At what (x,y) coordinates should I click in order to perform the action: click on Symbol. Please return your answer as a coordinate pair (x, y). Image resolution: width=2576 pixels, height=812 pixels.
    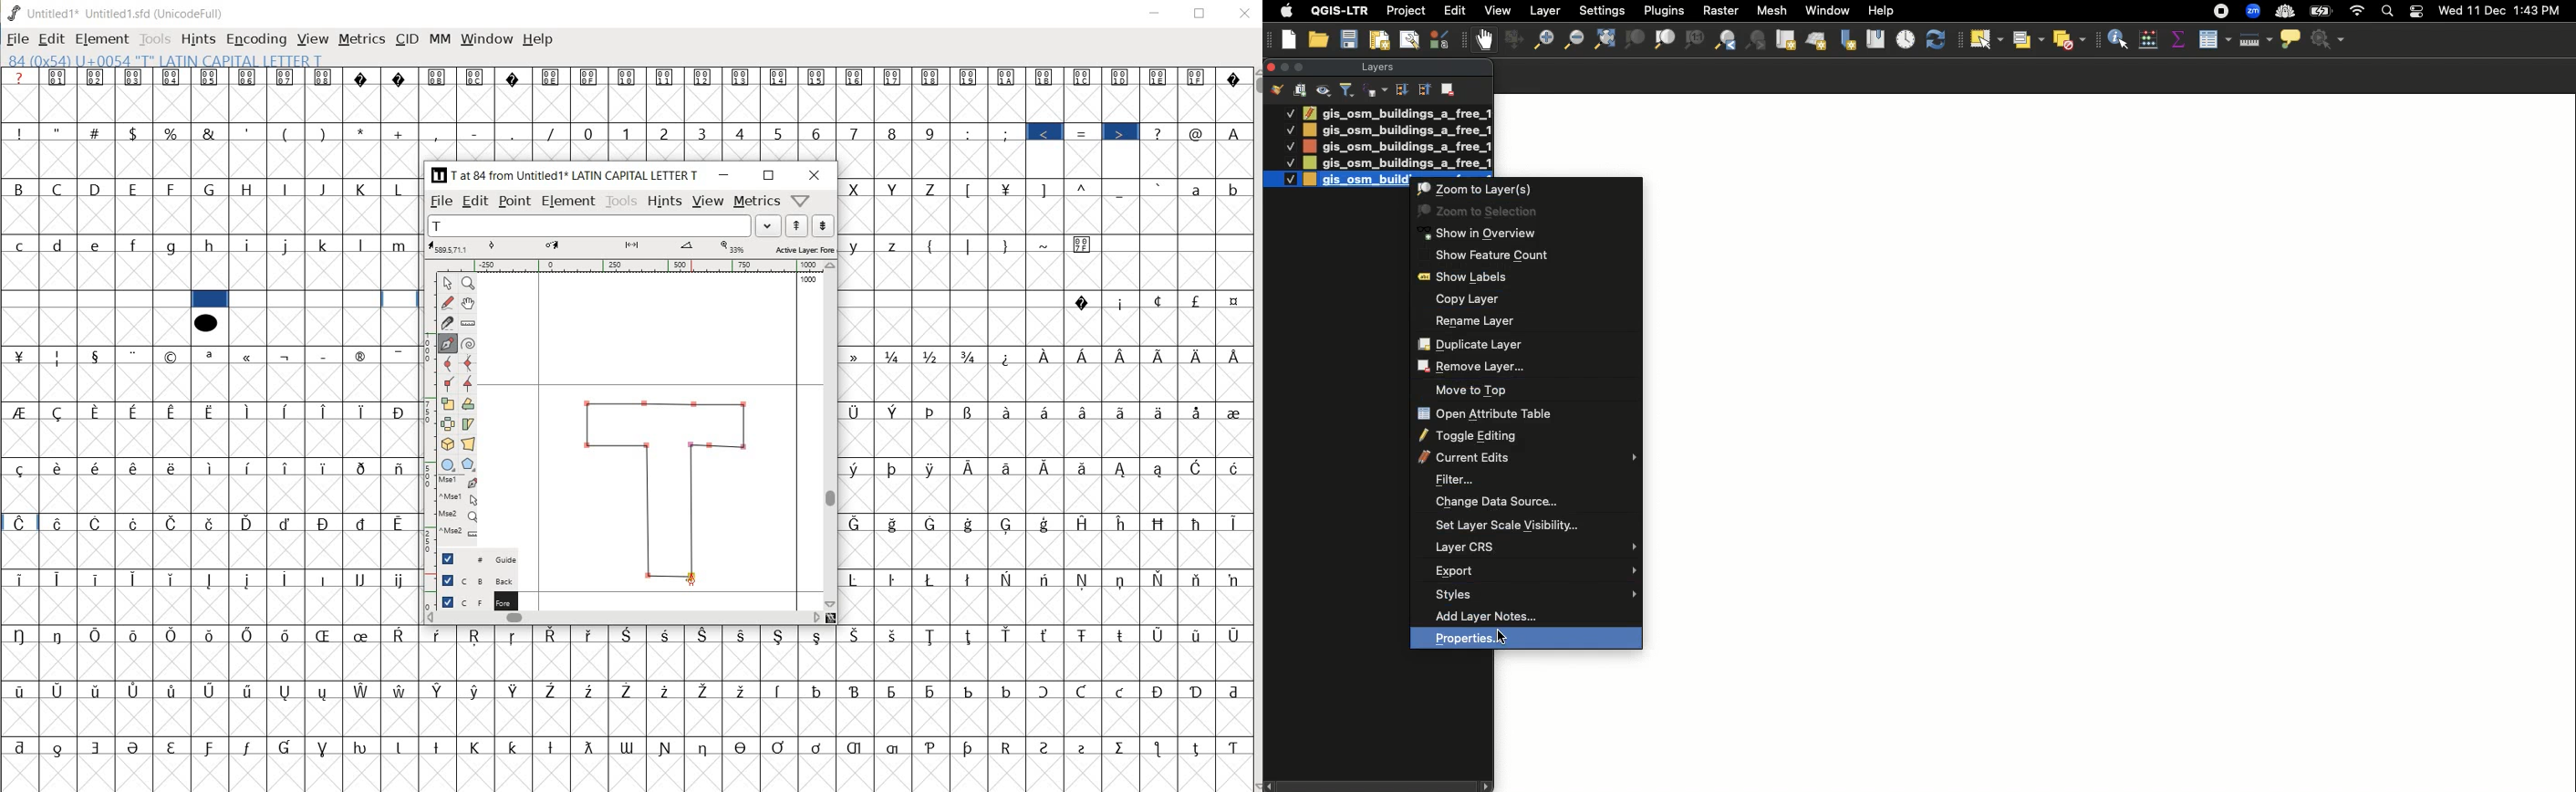
    Looking at the image, I should click on (248, 634).